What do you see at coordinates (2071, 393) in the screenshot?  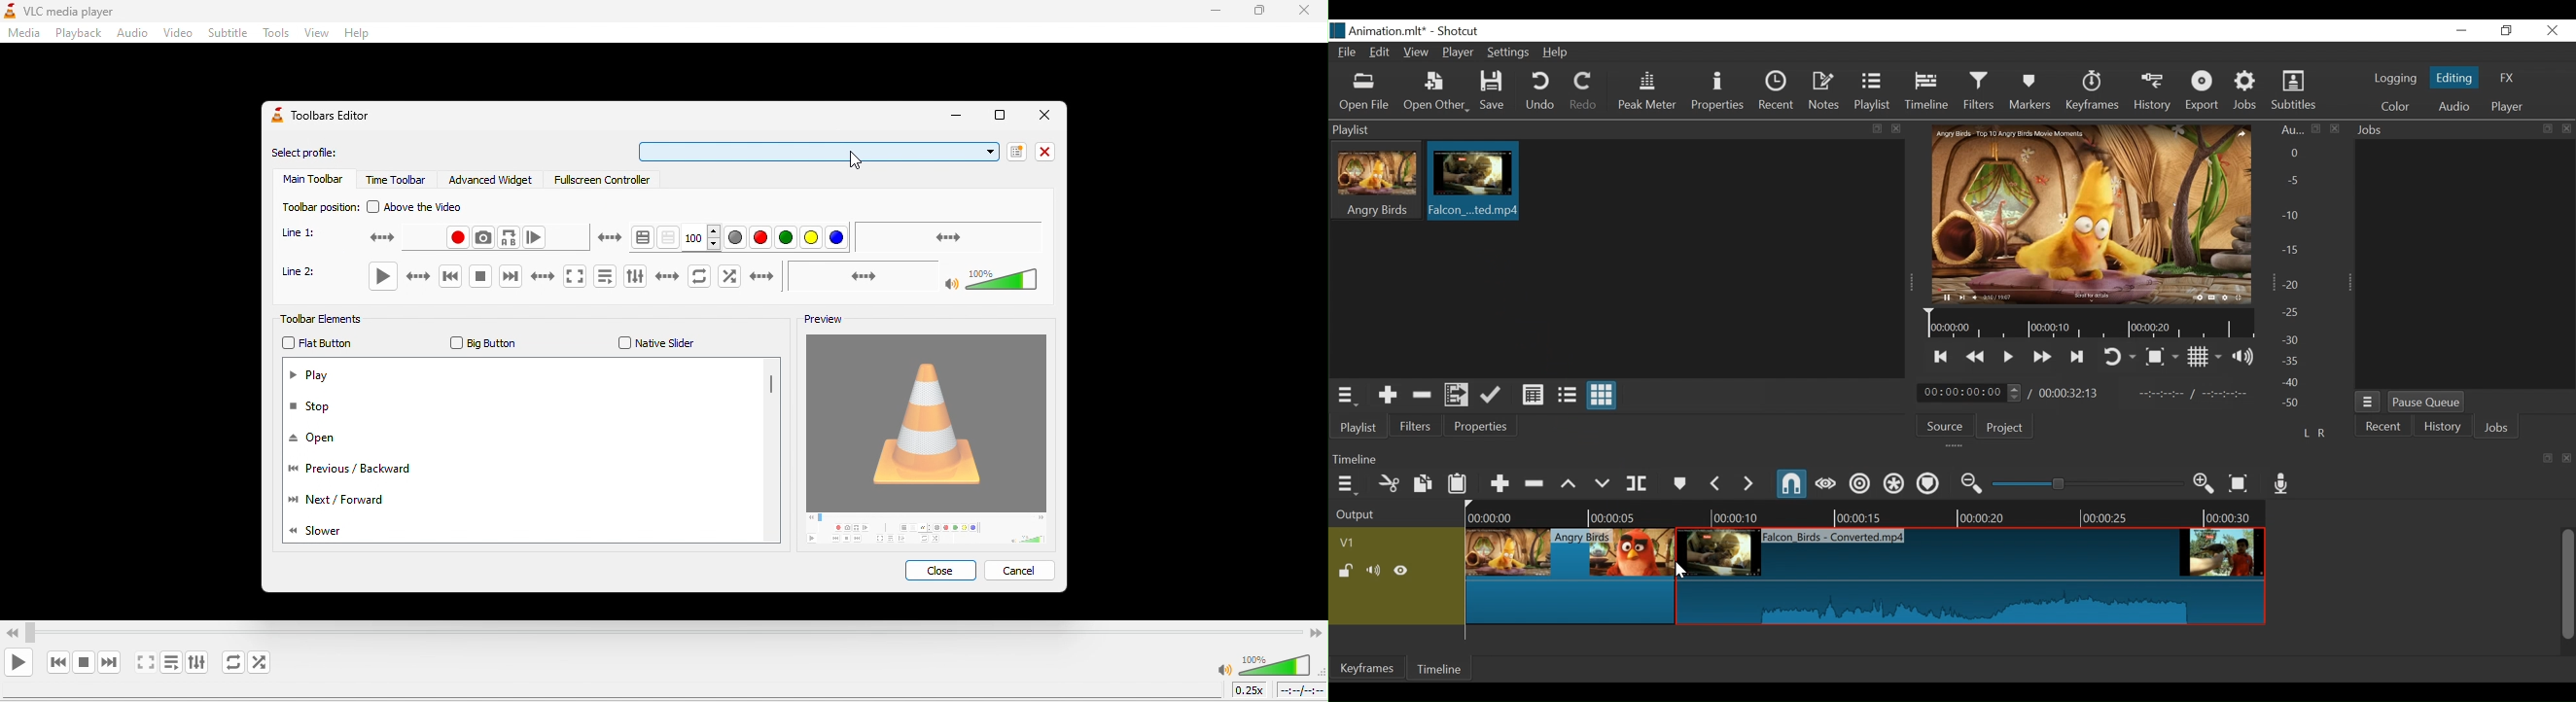 I see `Total Duration` at bounding box center [2071, 393].